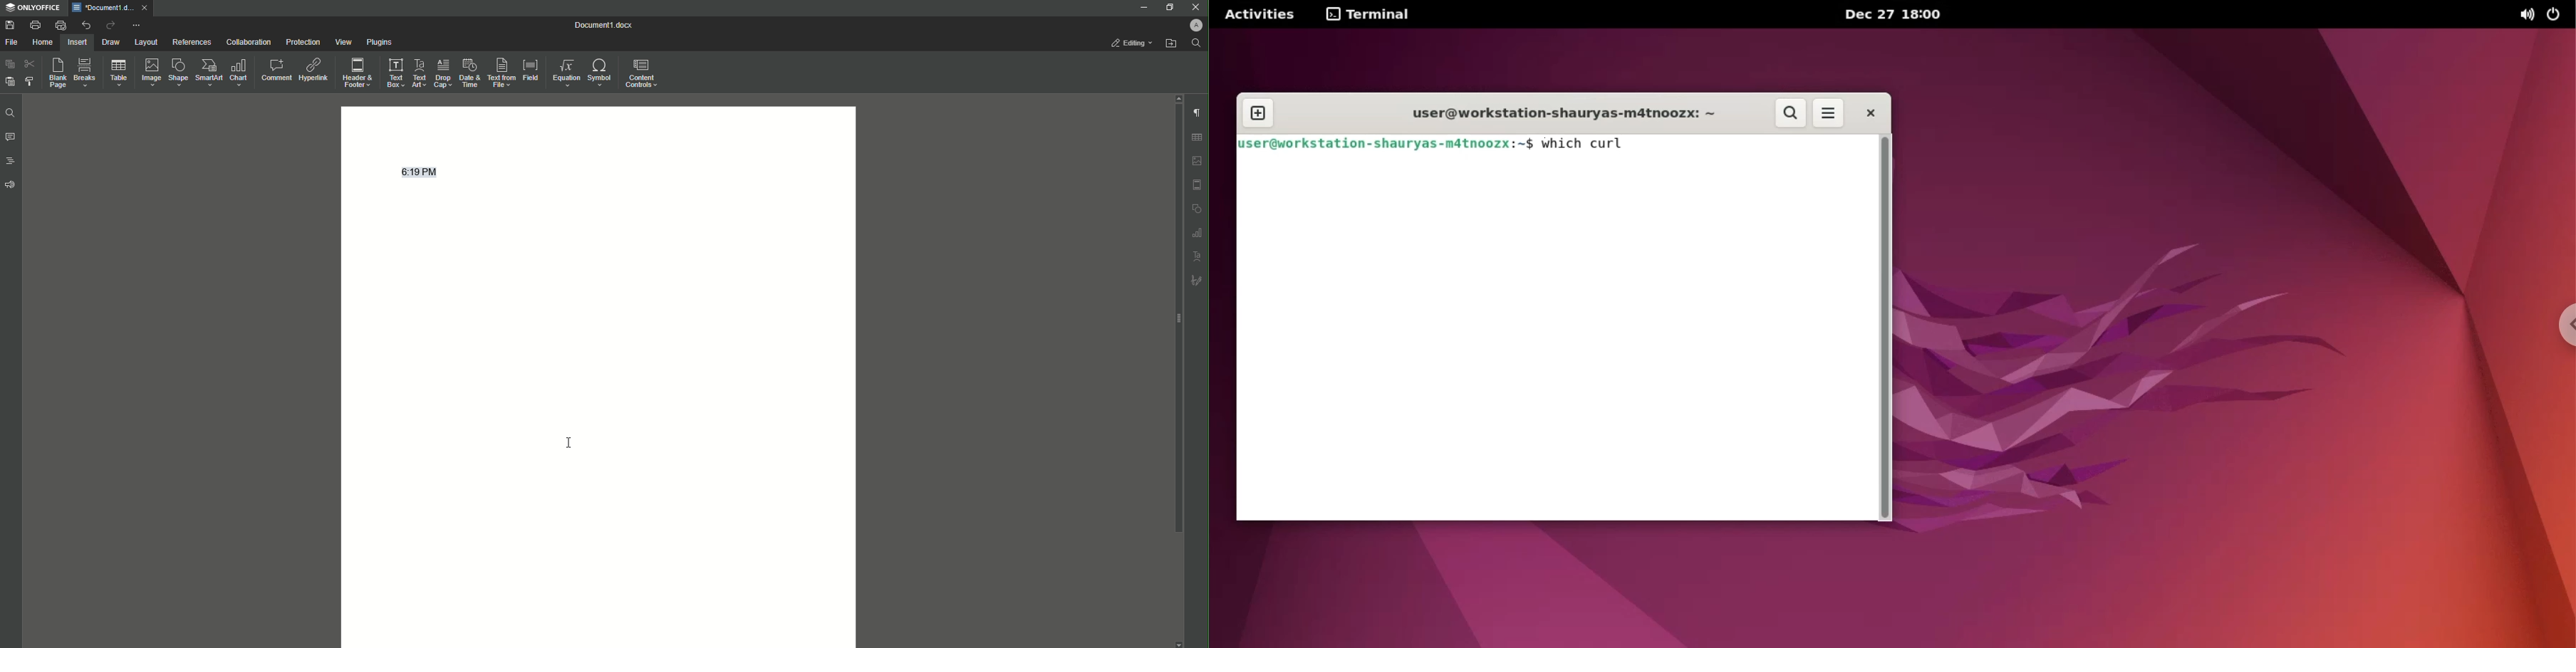 This screenshot has width=2576, height=672. Describe the element at coordinates (240, 72) in the screenshot. I see `Chart` at that location.